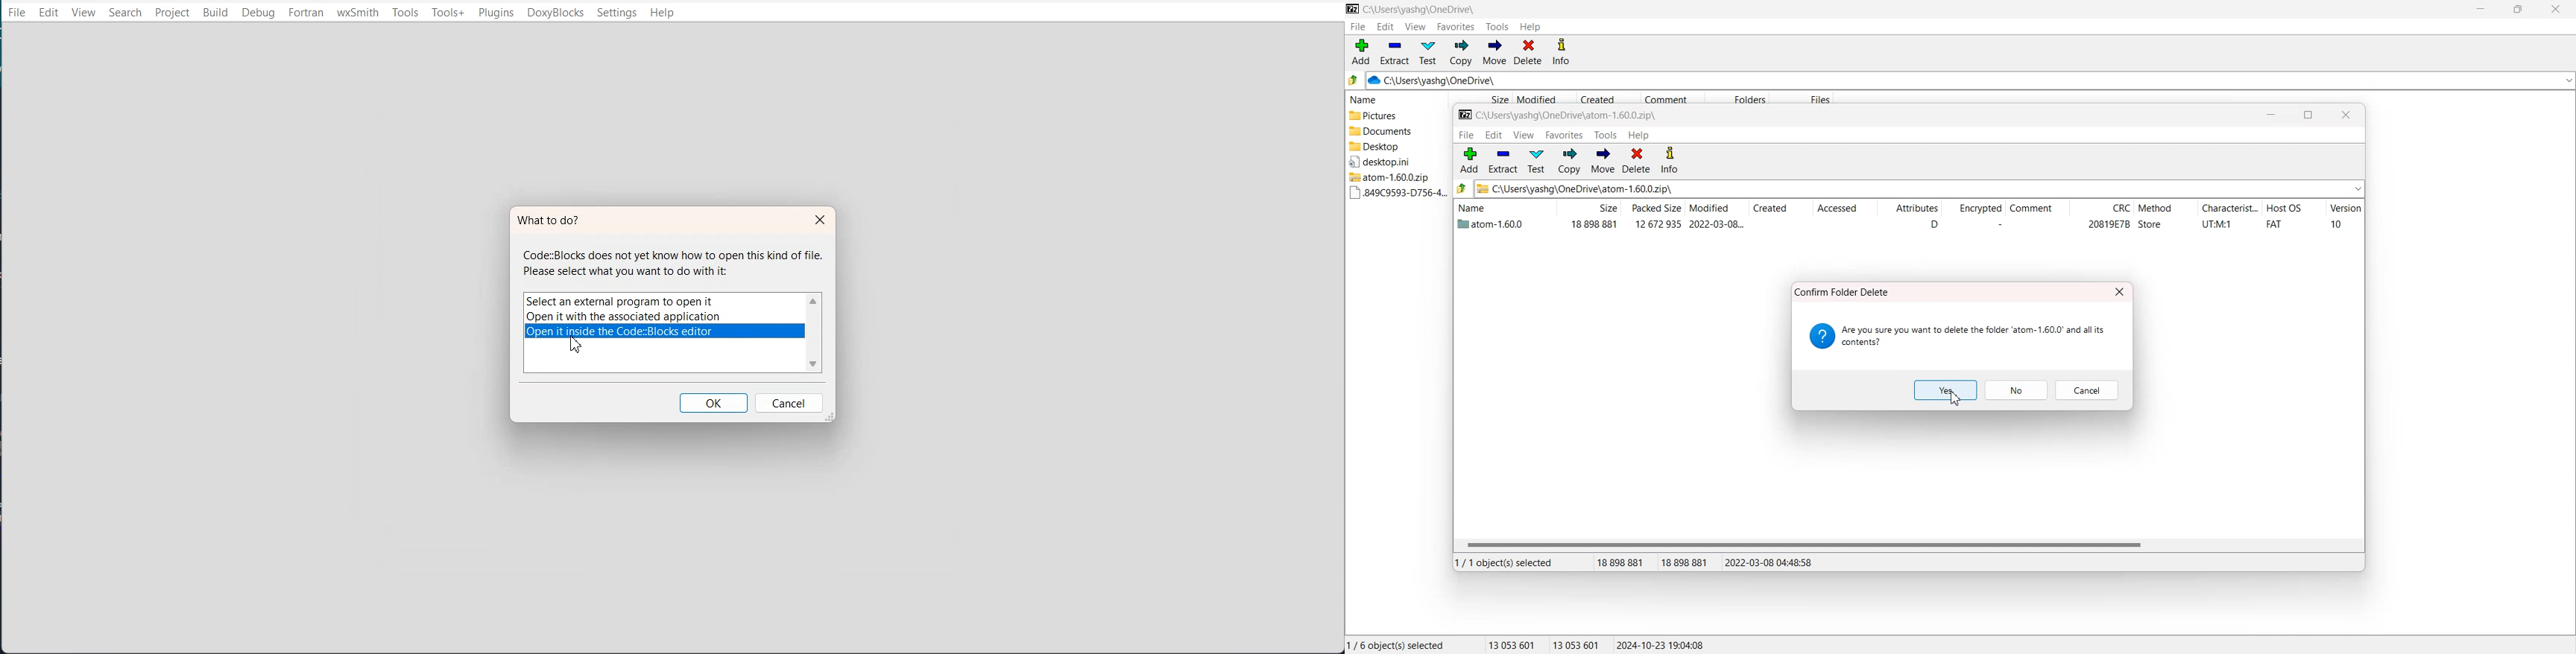 The image size is (2576, 672). What do you see at coordinates (1959, 336) in the screenshot?
I see `are you sure you want to delete the folder 'atom-1.60.0' and all its contents?` at bounding box center [1959, 336].